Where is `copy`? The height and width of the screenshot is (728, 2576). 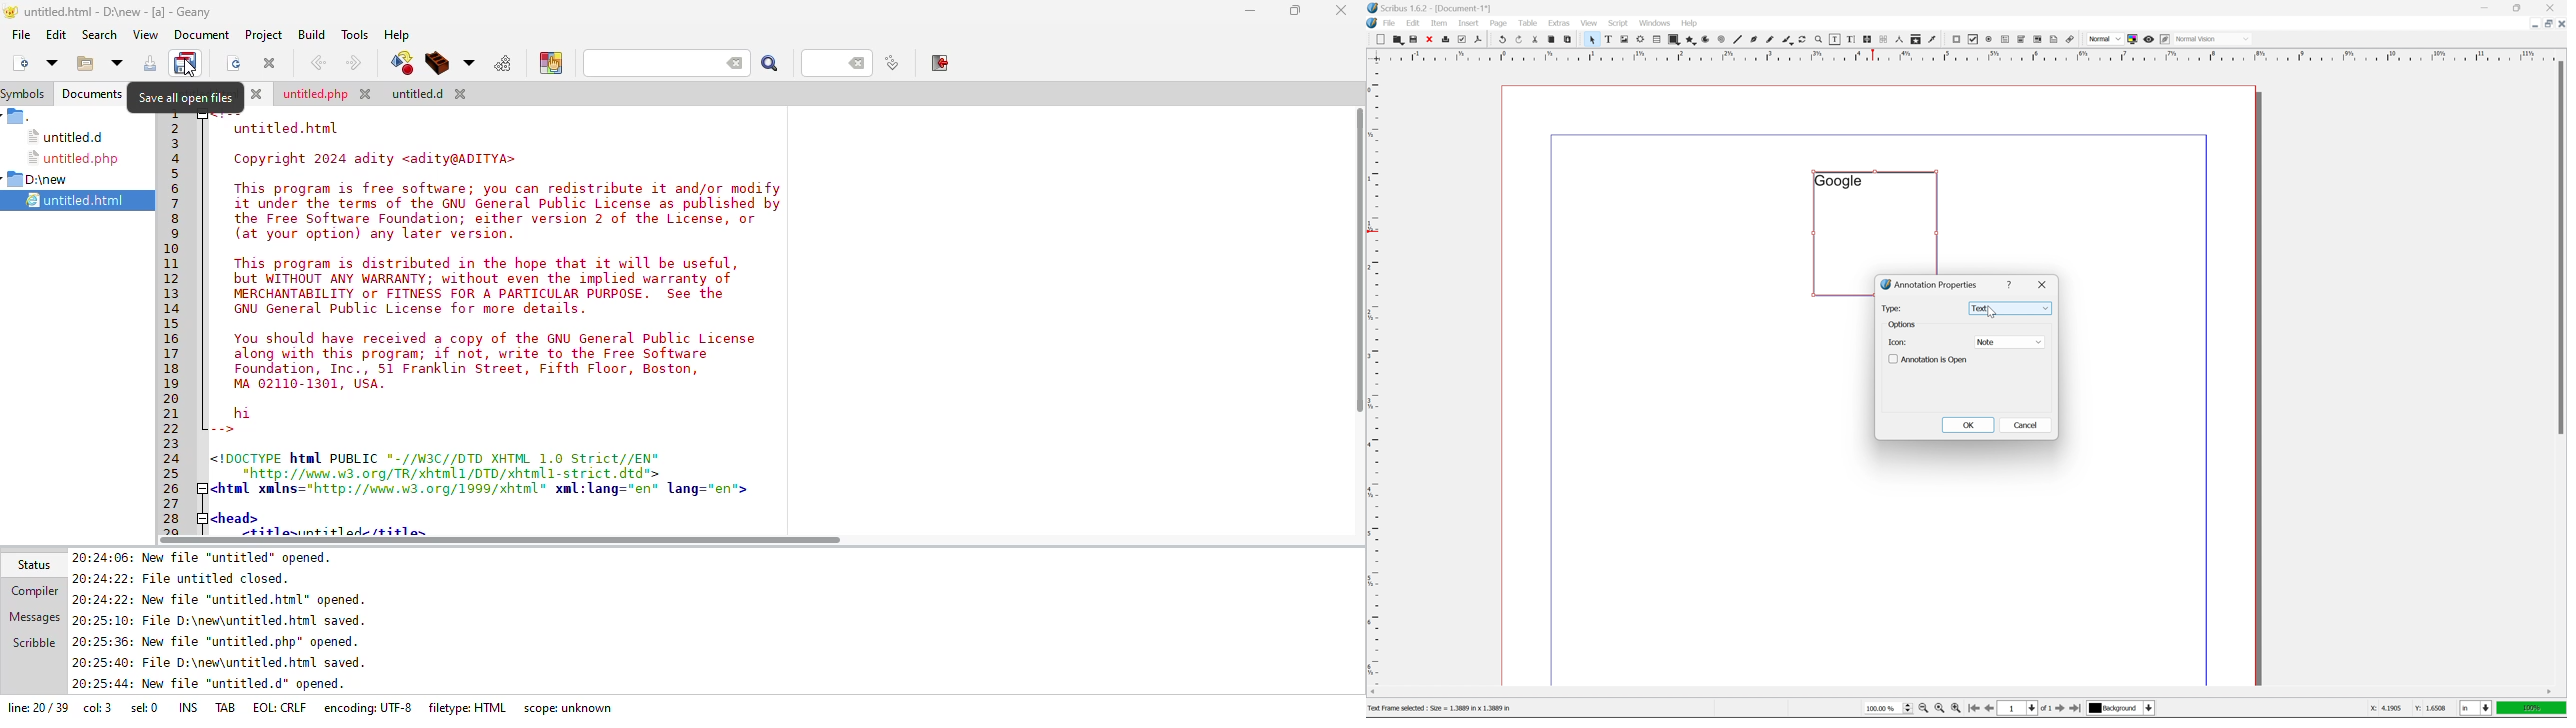
copy is located at coordinates (1553, 40).